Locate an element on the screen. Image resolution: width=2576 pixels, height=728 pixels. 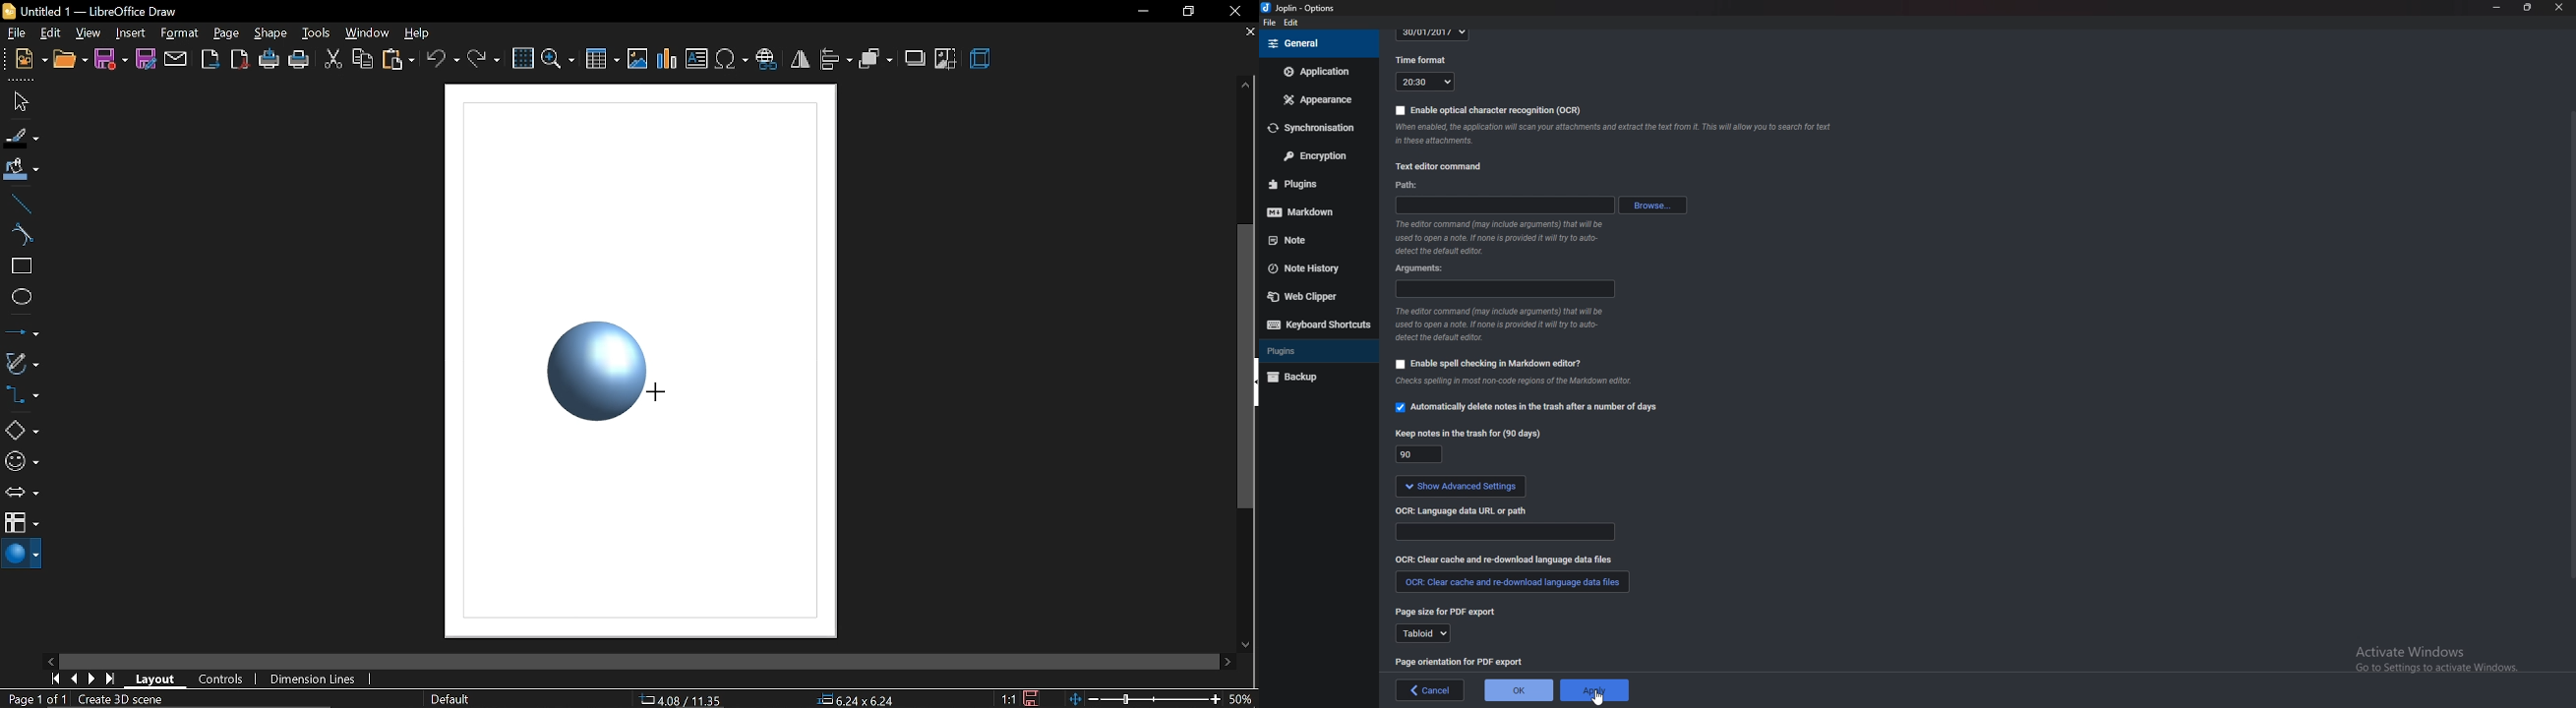
Clear cache and redownload Language data is located at coordinates (1509, 558).